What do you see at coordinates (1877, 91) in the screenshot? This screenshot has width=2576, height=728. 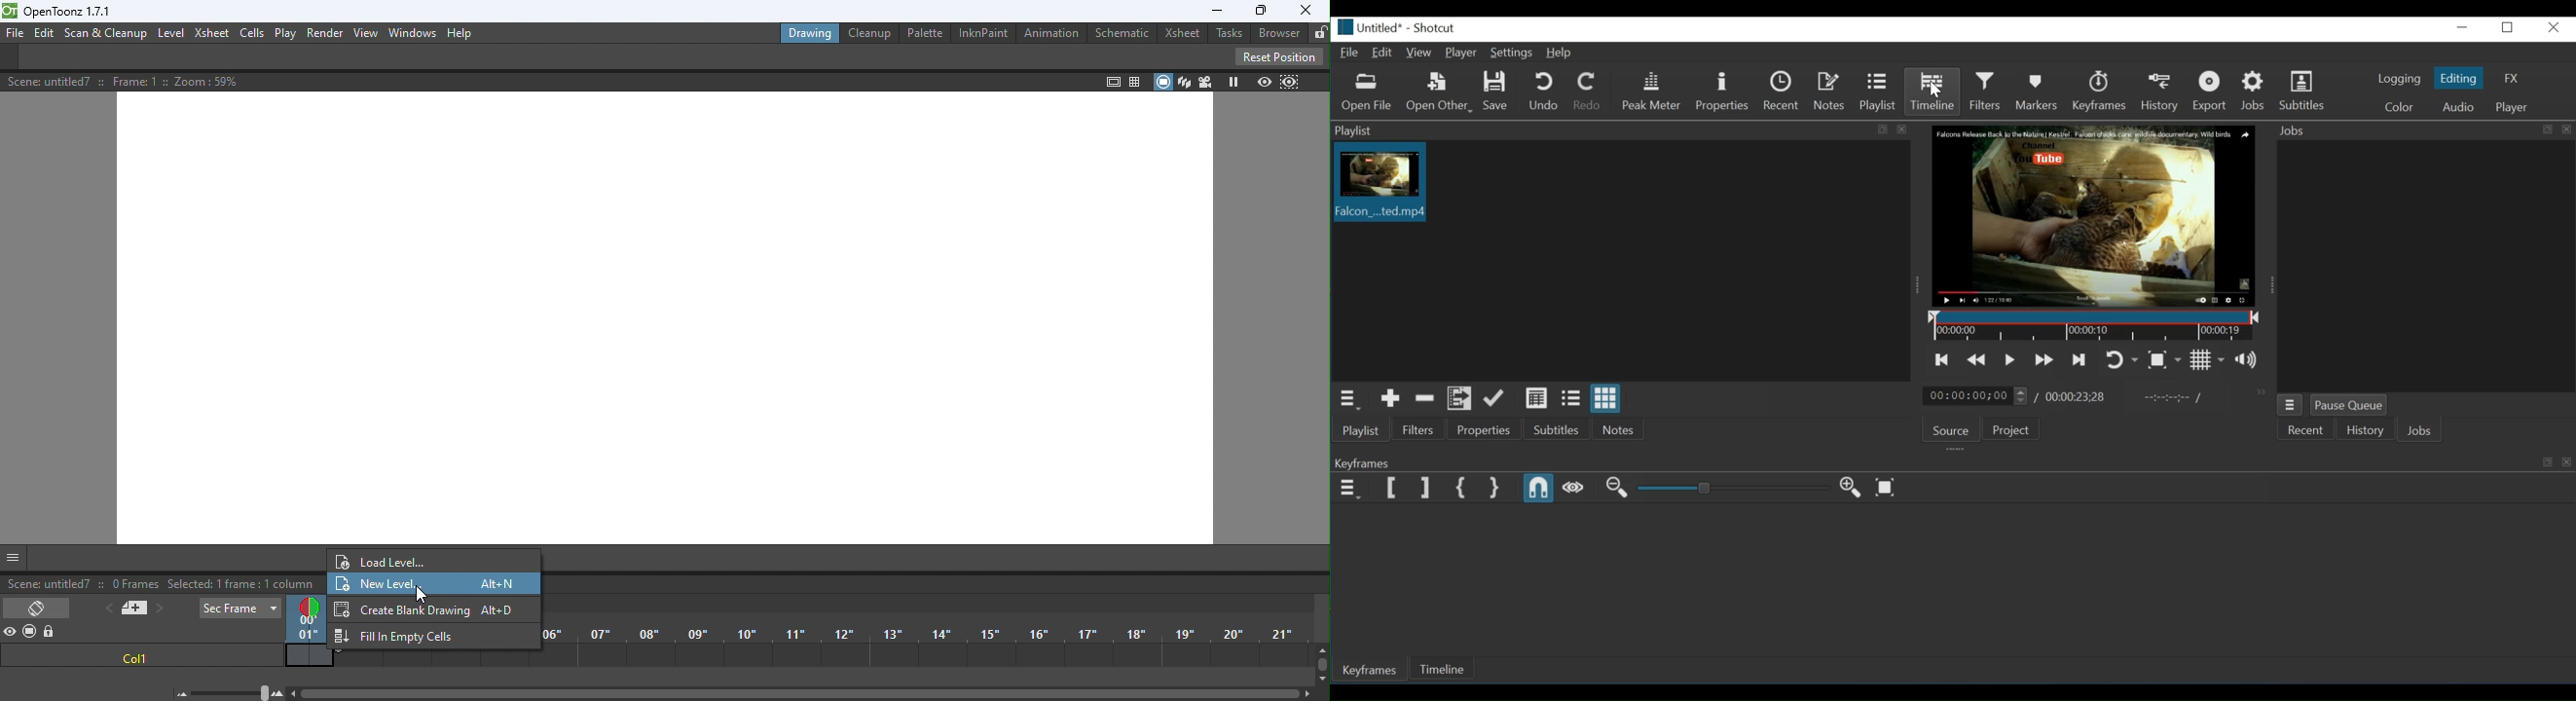 I see `Playlist` at bounding box center [1877, 91].